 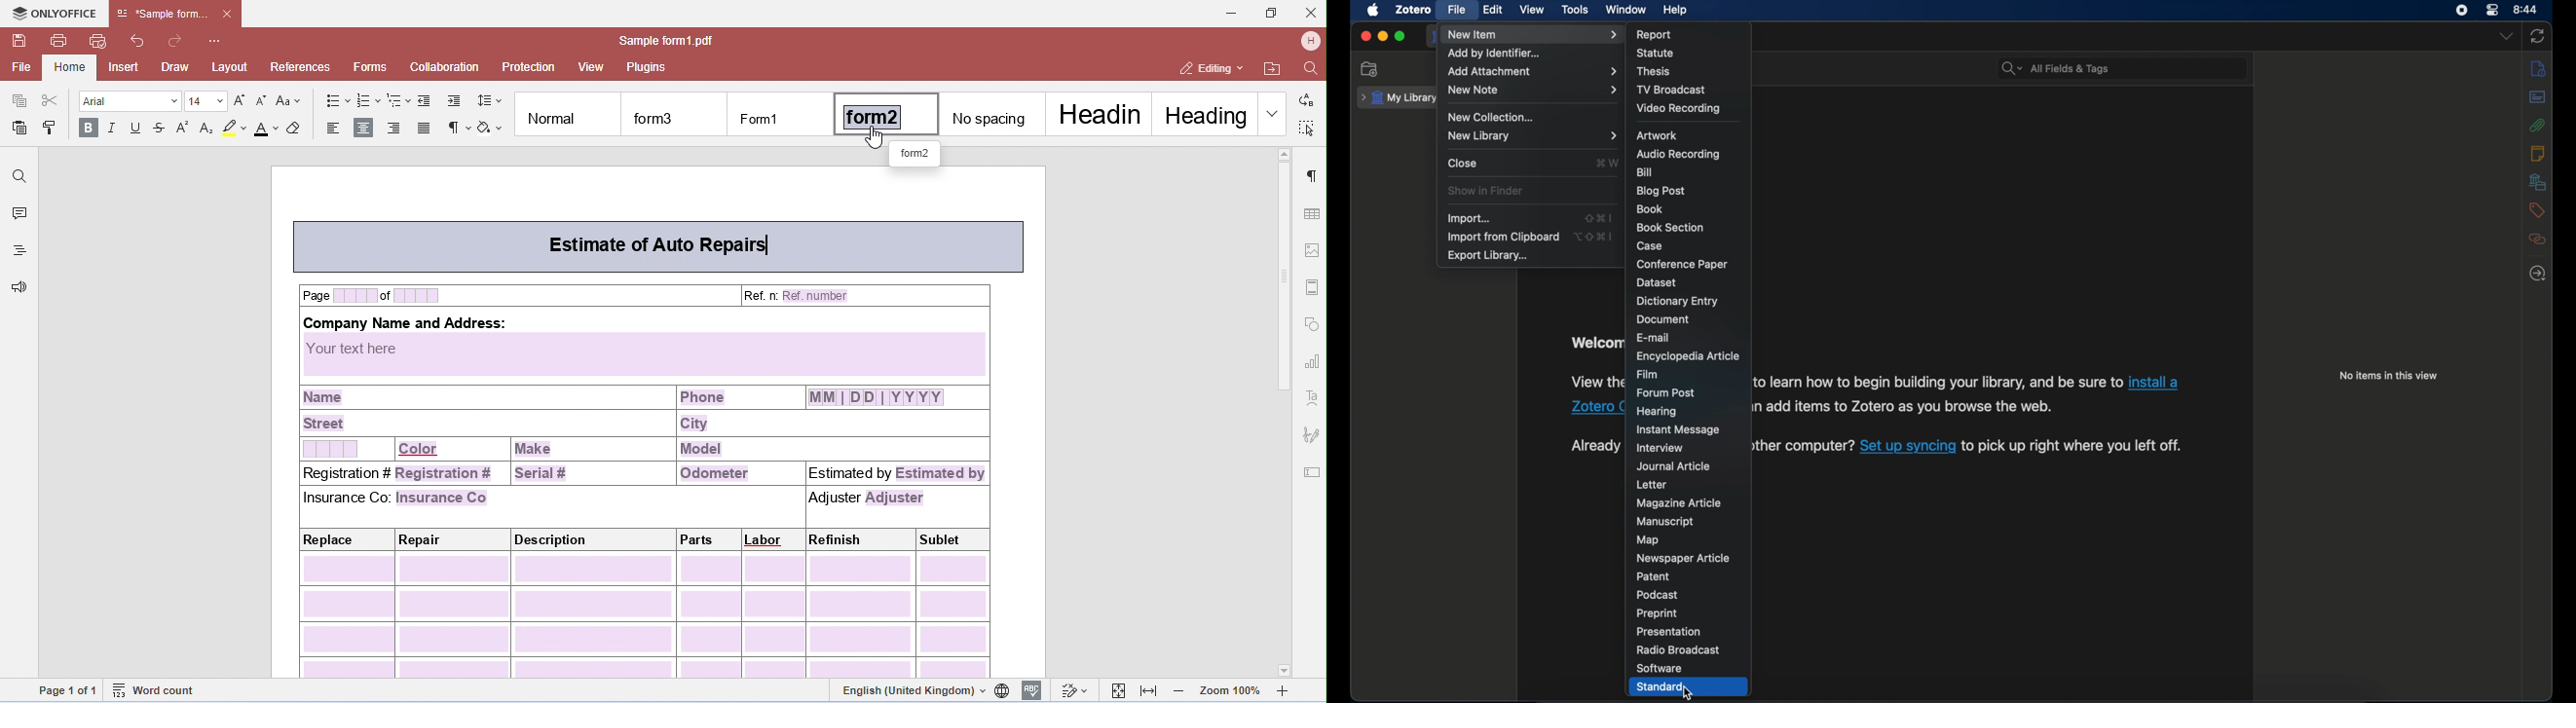 I want to click on map, so click(x=1647, y=540).